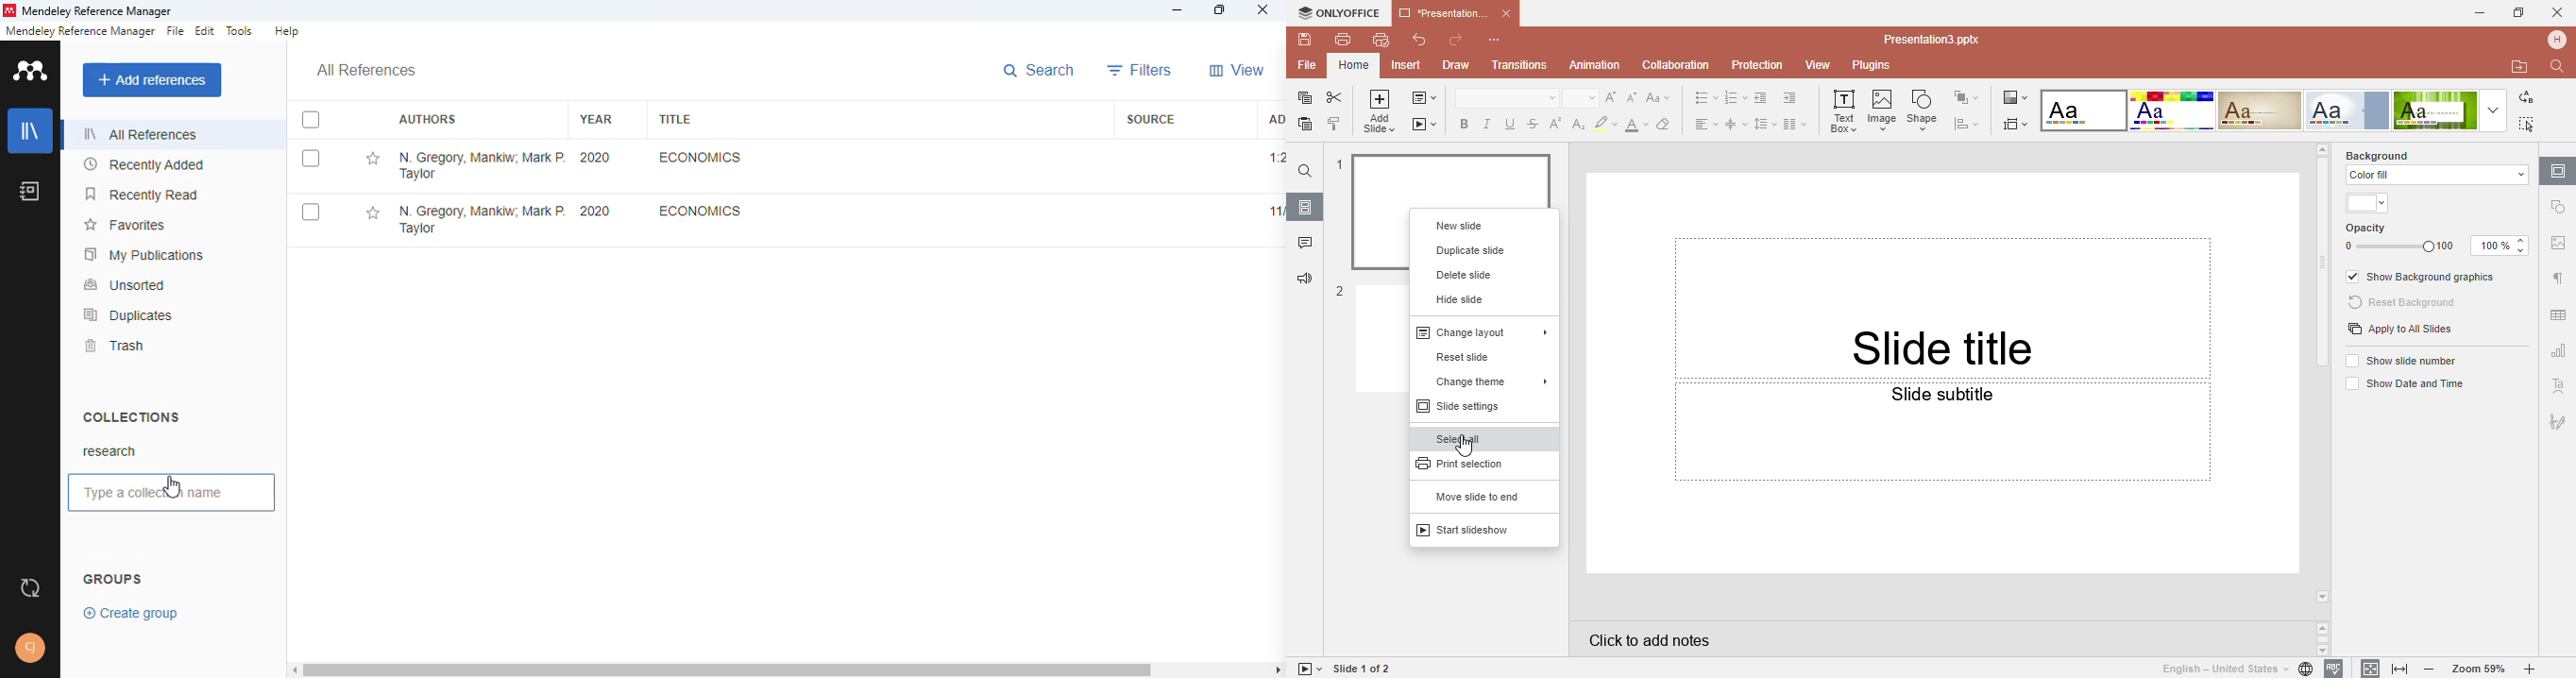 The width and height of the screenshot is (2576, 700). Describe the element at coordinates (1471, 406) in the screenshot. I see `Slide settings` at that location.